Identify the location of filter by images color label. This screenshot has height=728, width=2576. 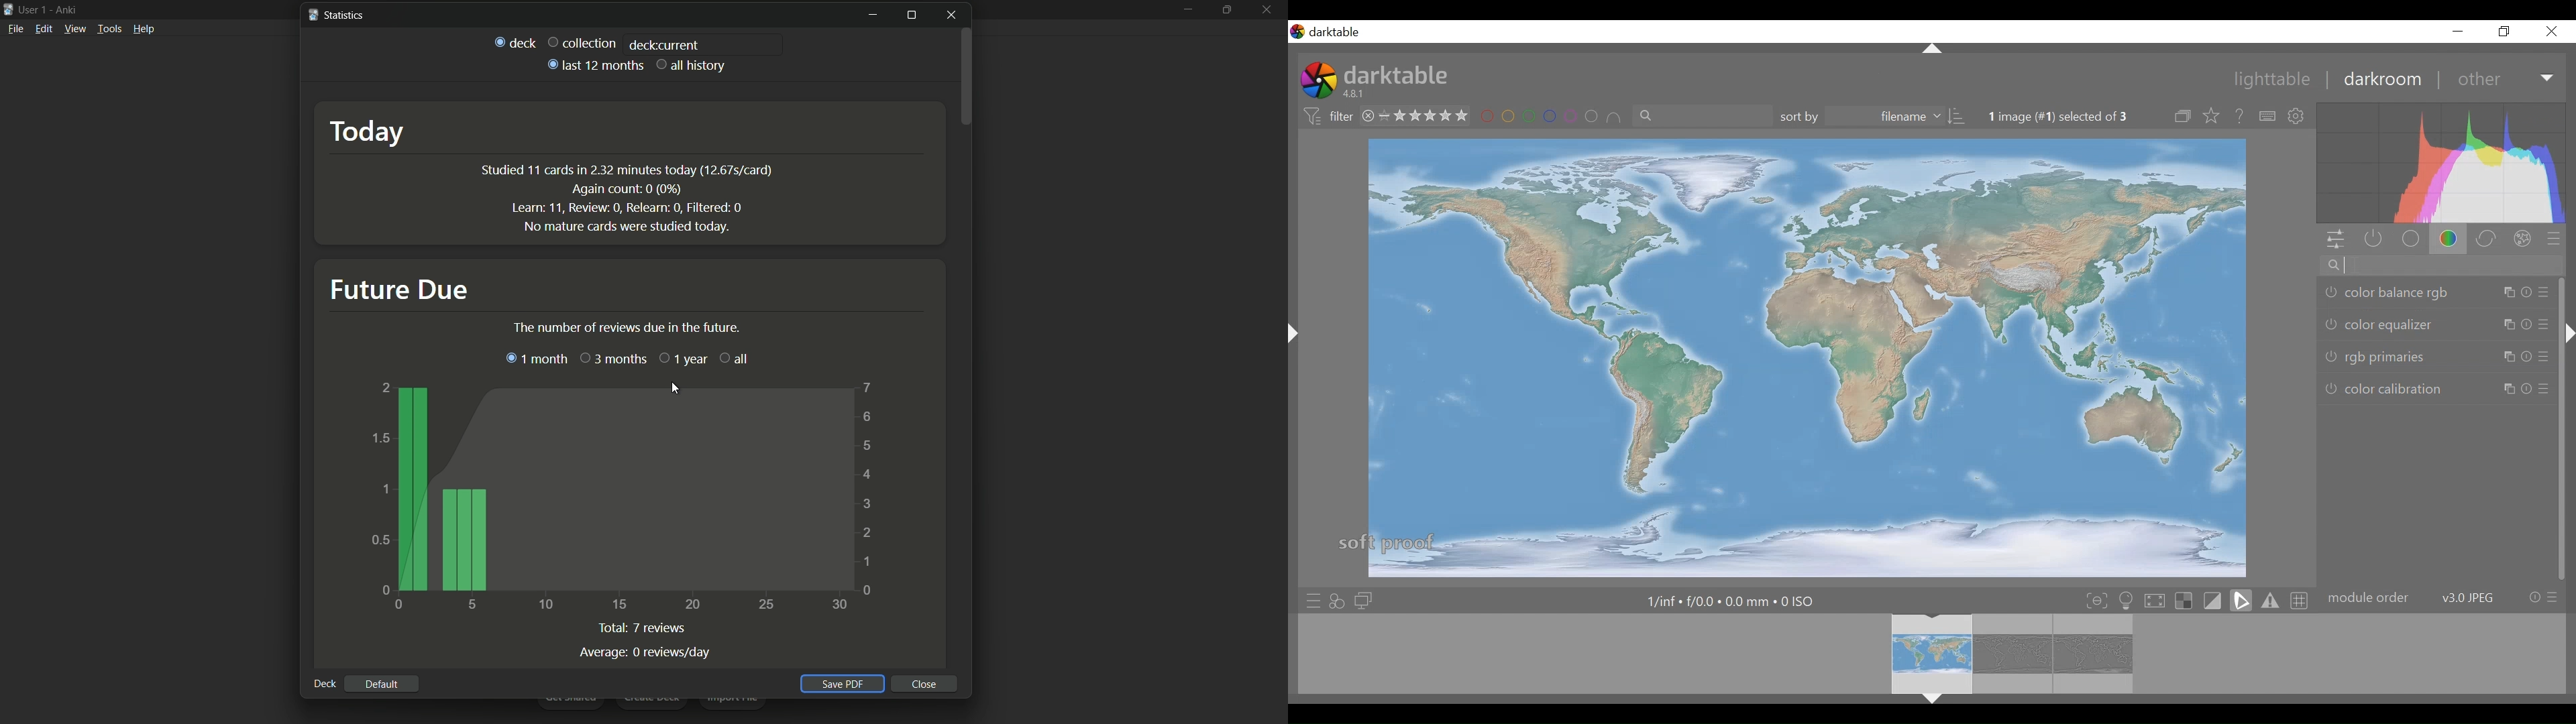
(1552, 117).